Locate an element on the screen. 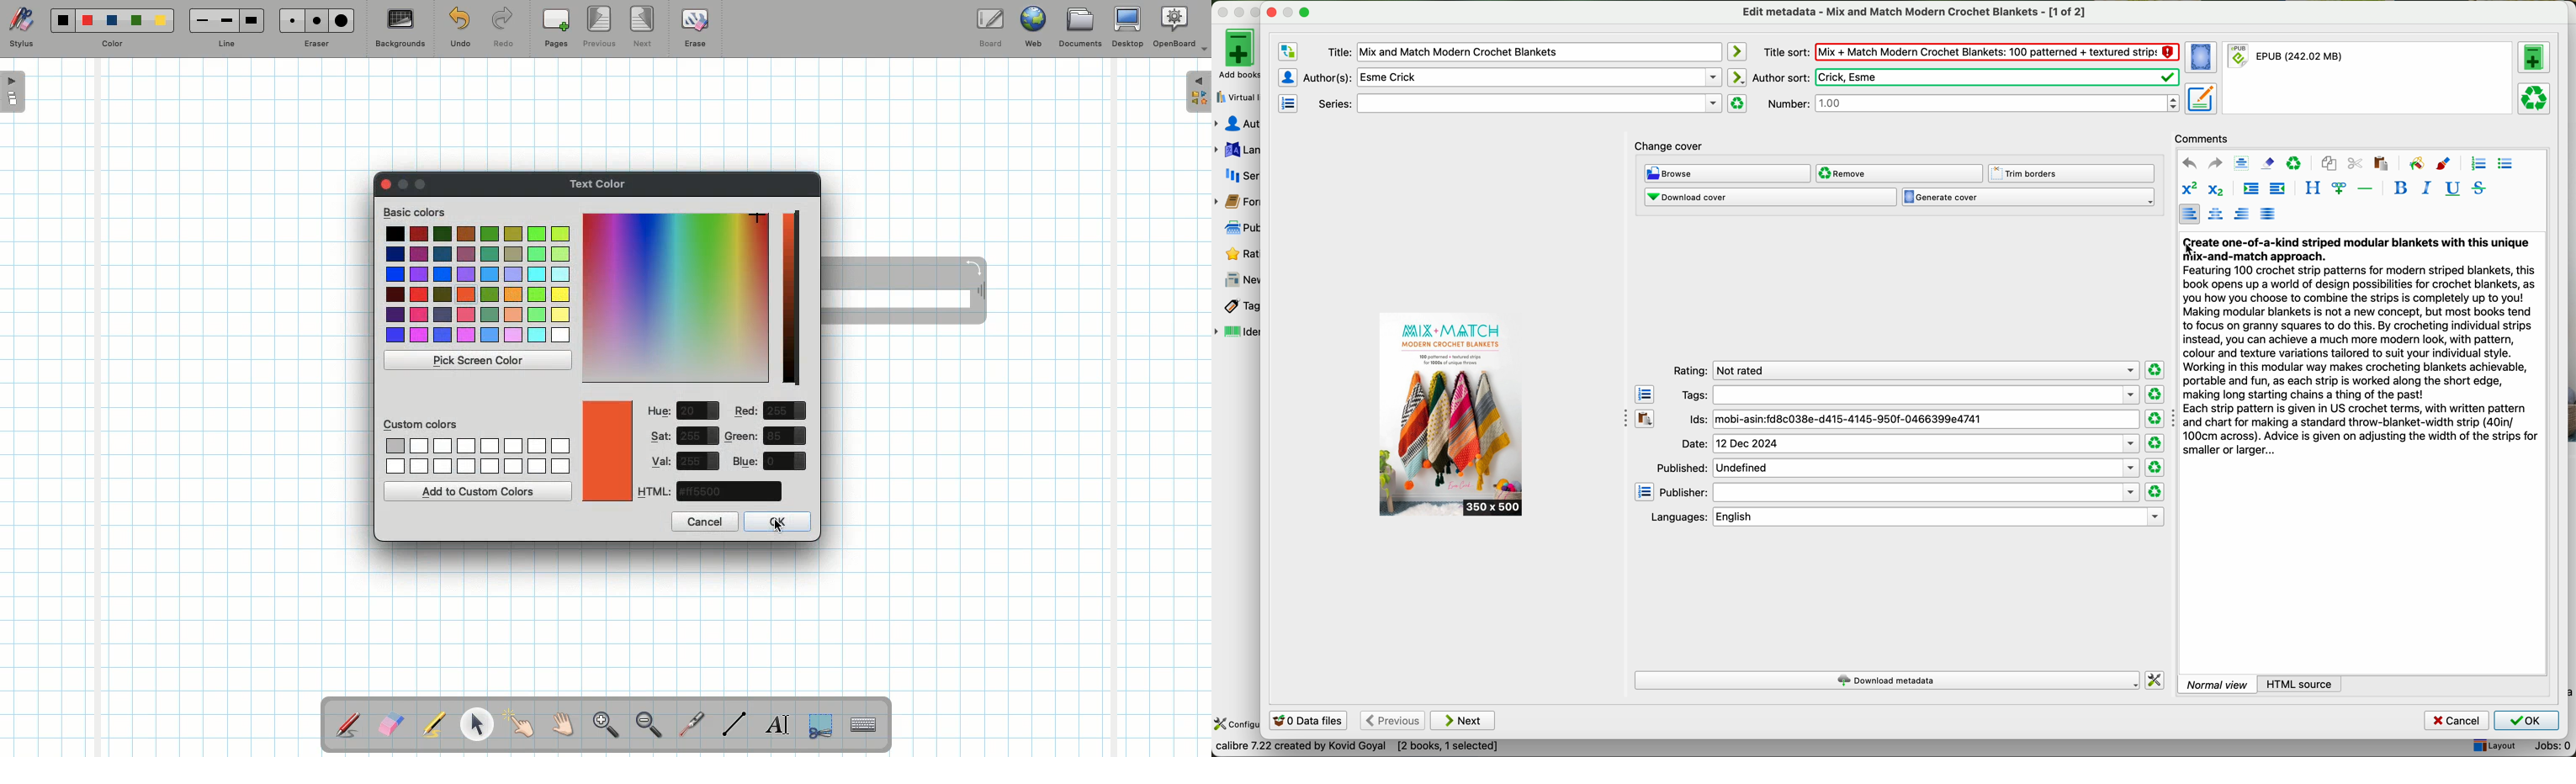 The image size is (2576, 784). normal view is located at coordinates (2217, 684).